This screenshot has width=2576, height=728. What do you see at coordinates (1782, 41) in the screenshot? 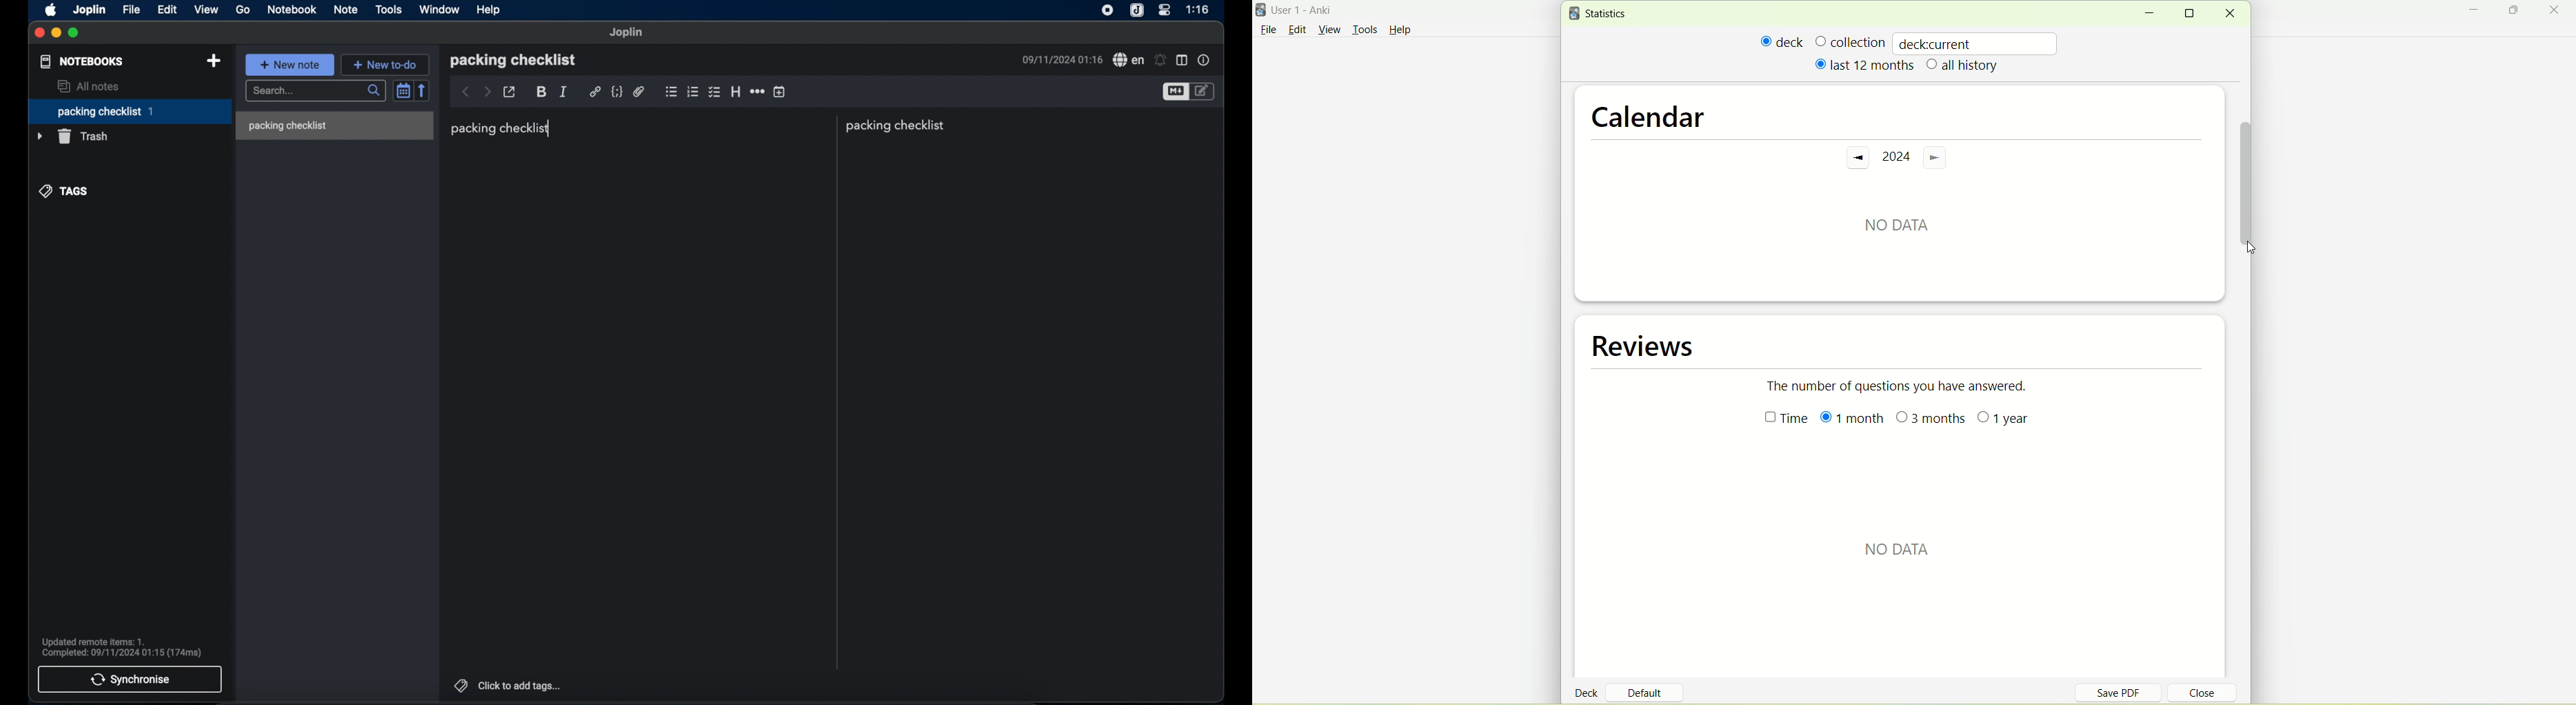
I see `deck` at bounding box center [1782, 41].